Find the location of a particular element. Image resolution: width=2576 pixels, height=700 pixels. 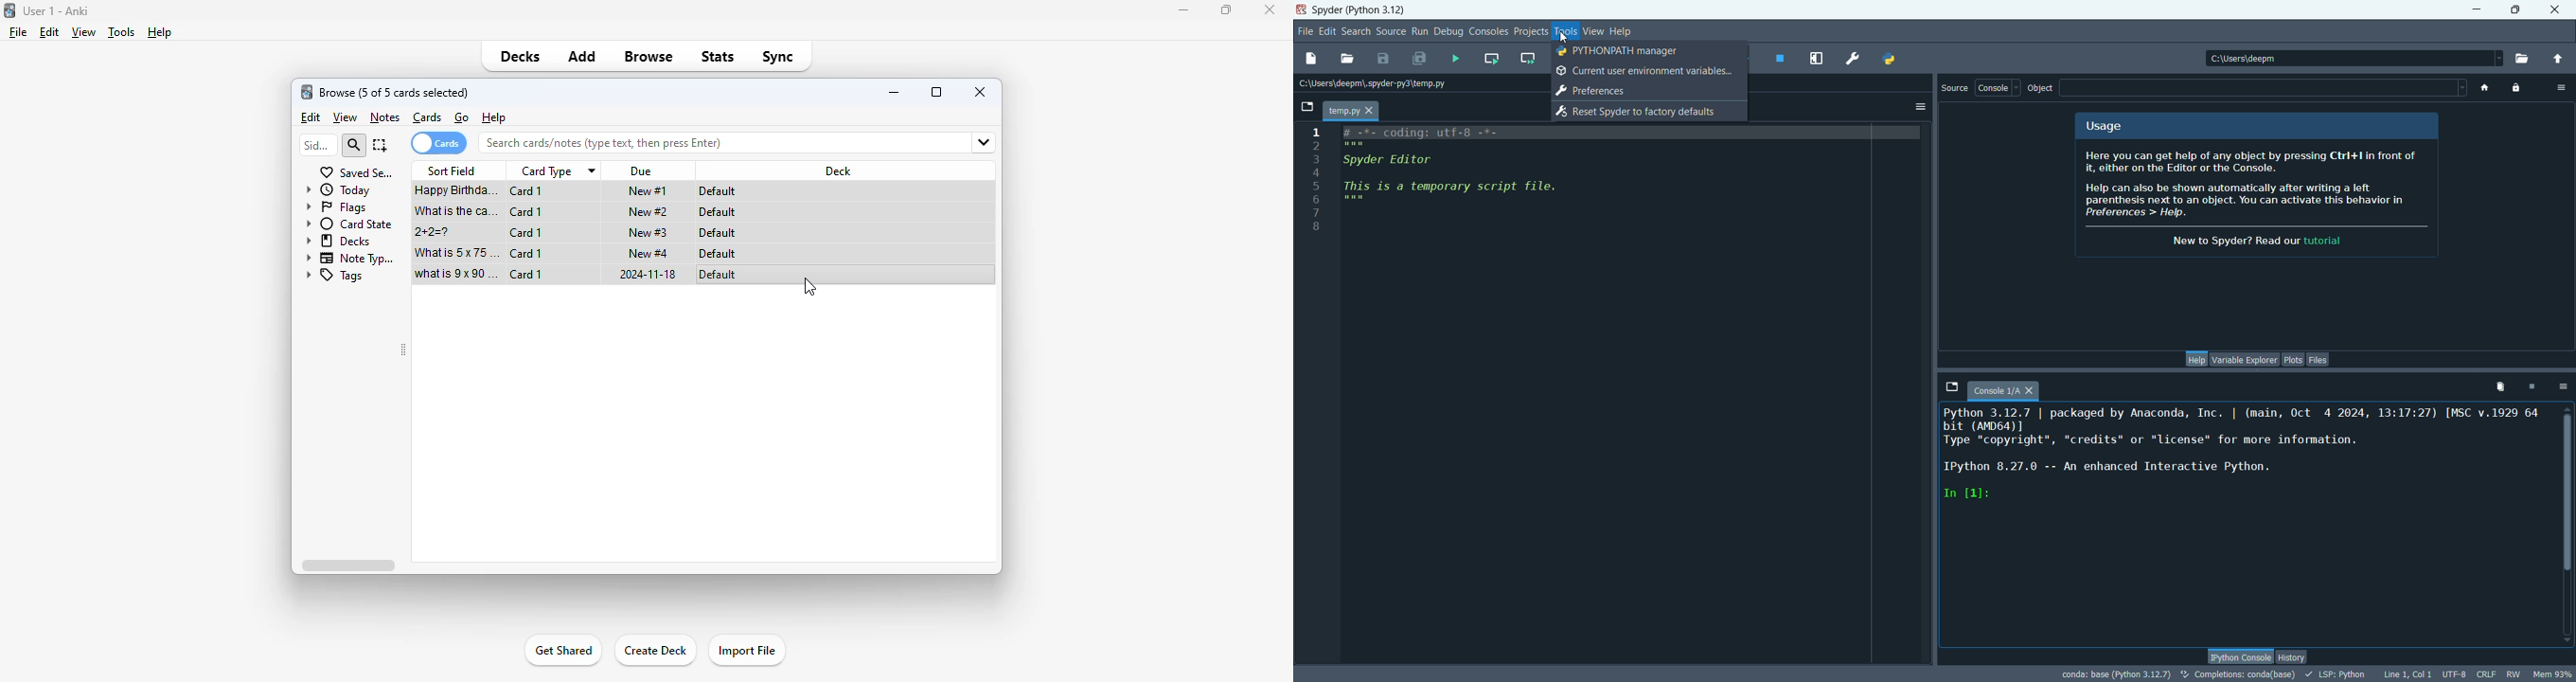

import file is located at coordinates (747, 650).